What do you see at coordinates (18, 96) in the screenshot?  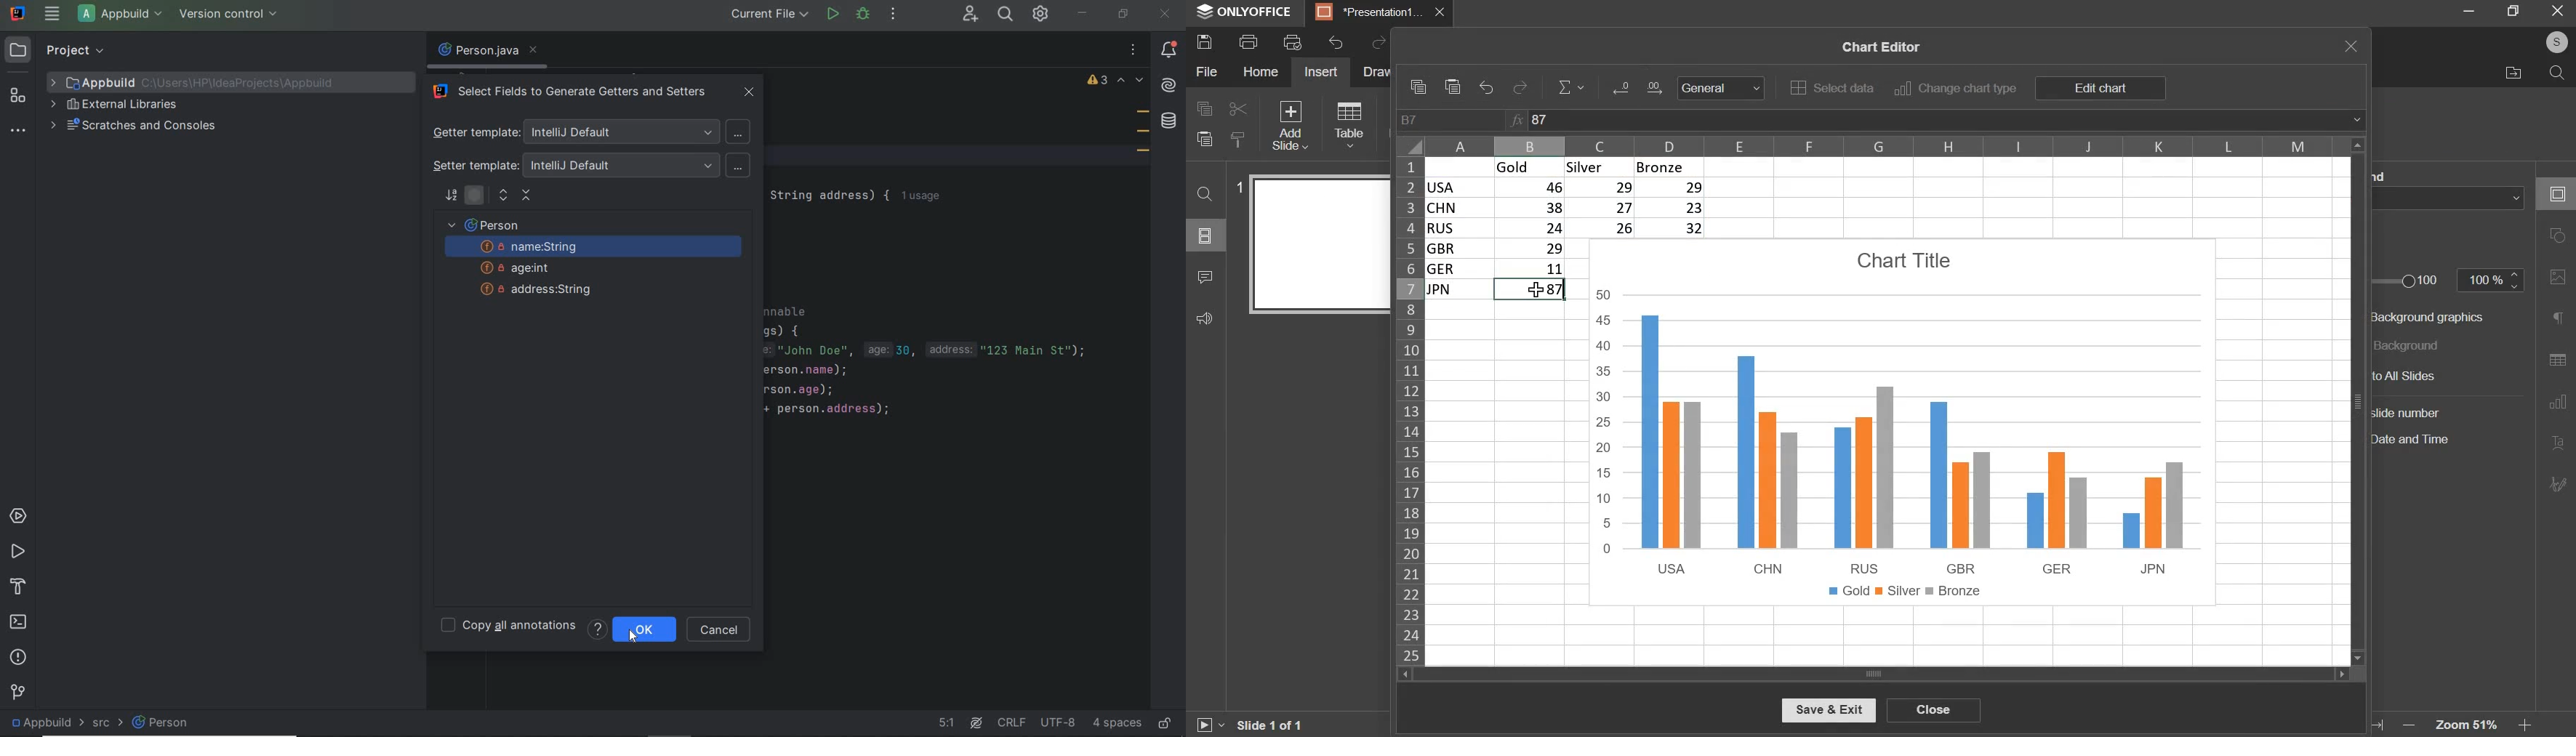 I see `structure` at bounding box center [18, 96].